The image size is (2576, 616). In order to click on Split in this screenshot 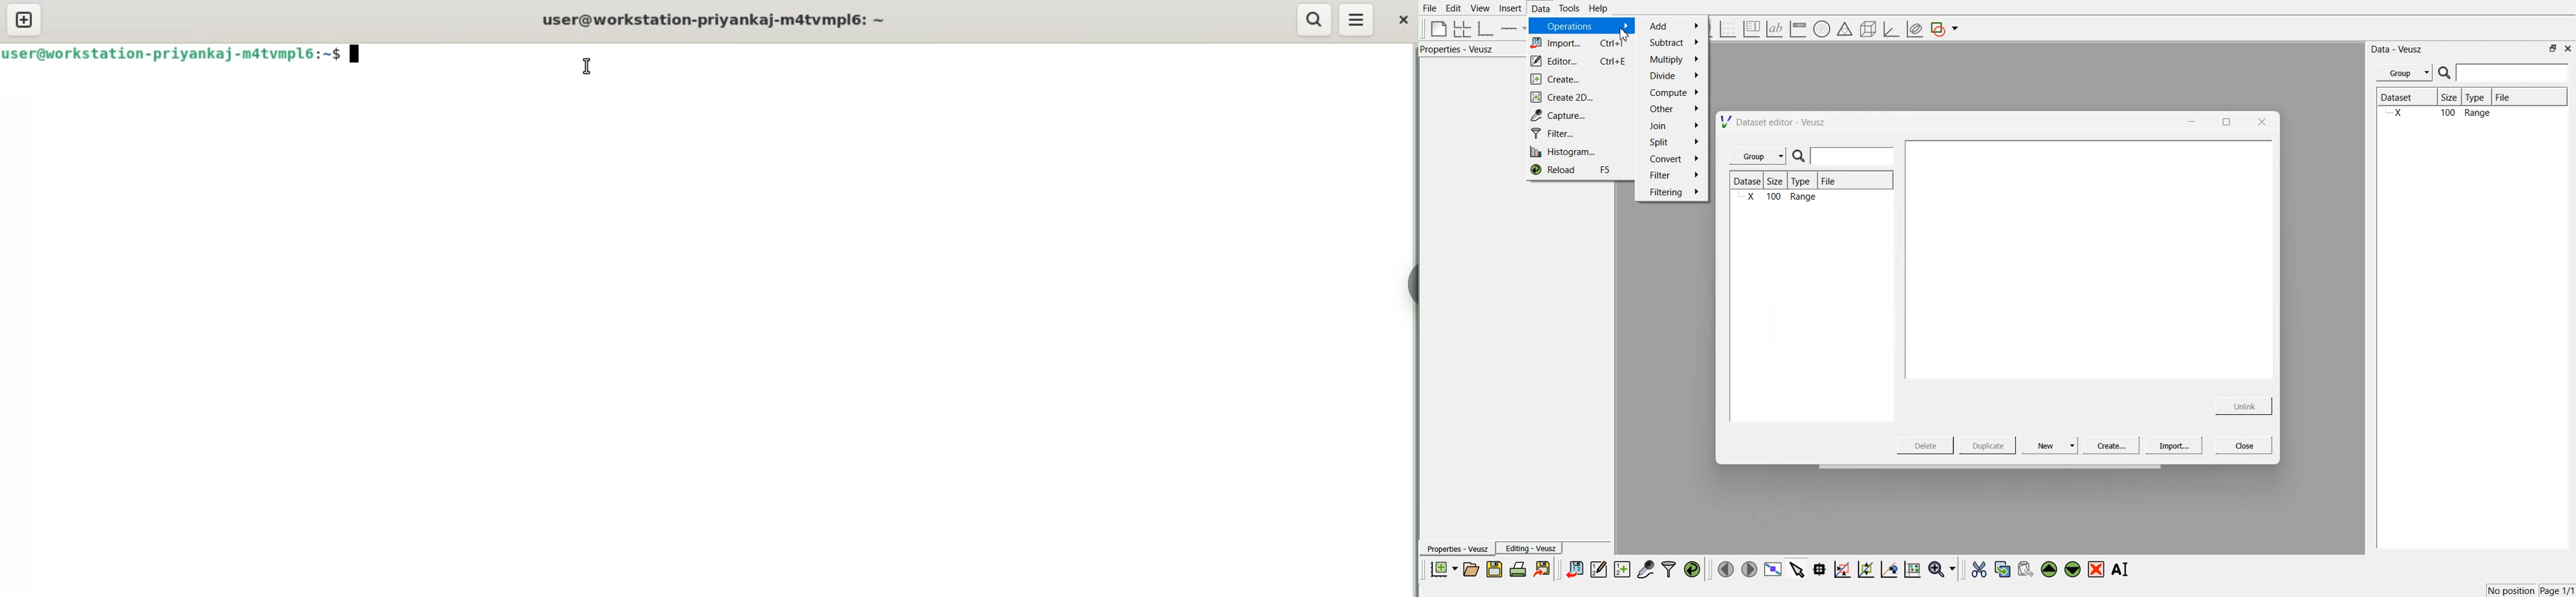, I will do `click(1670, 143)`.